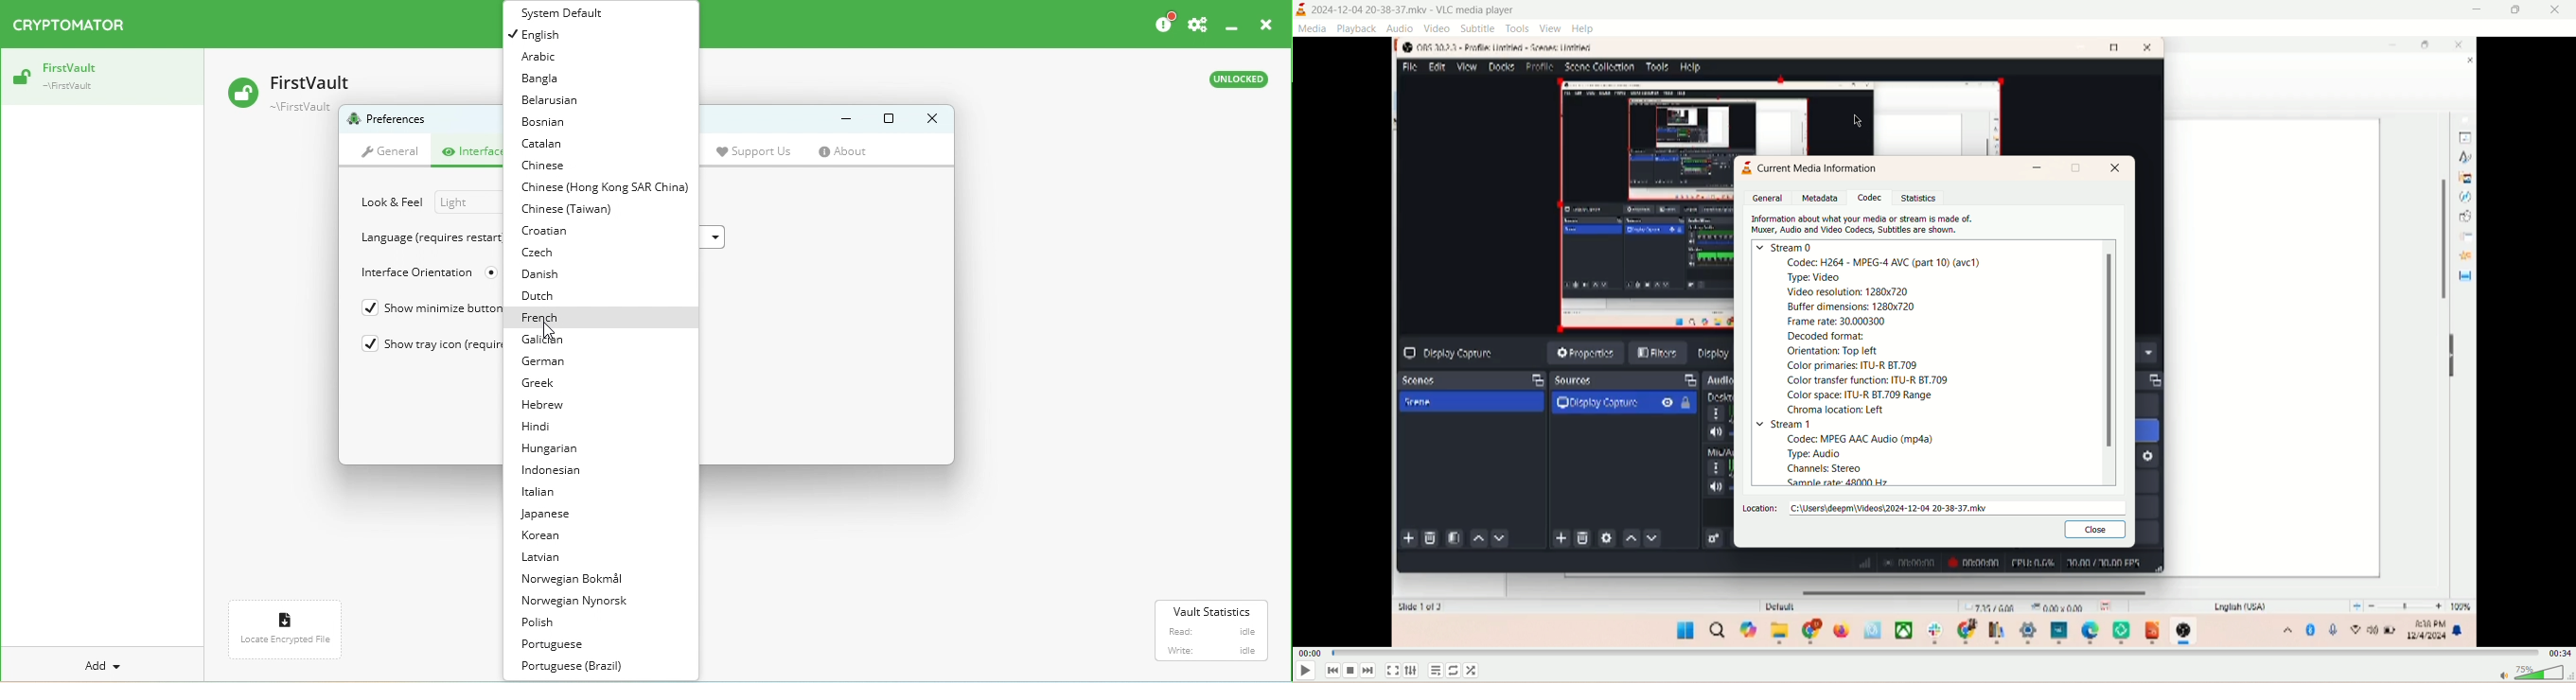  I want to click on maximize, so click(2518, 10).